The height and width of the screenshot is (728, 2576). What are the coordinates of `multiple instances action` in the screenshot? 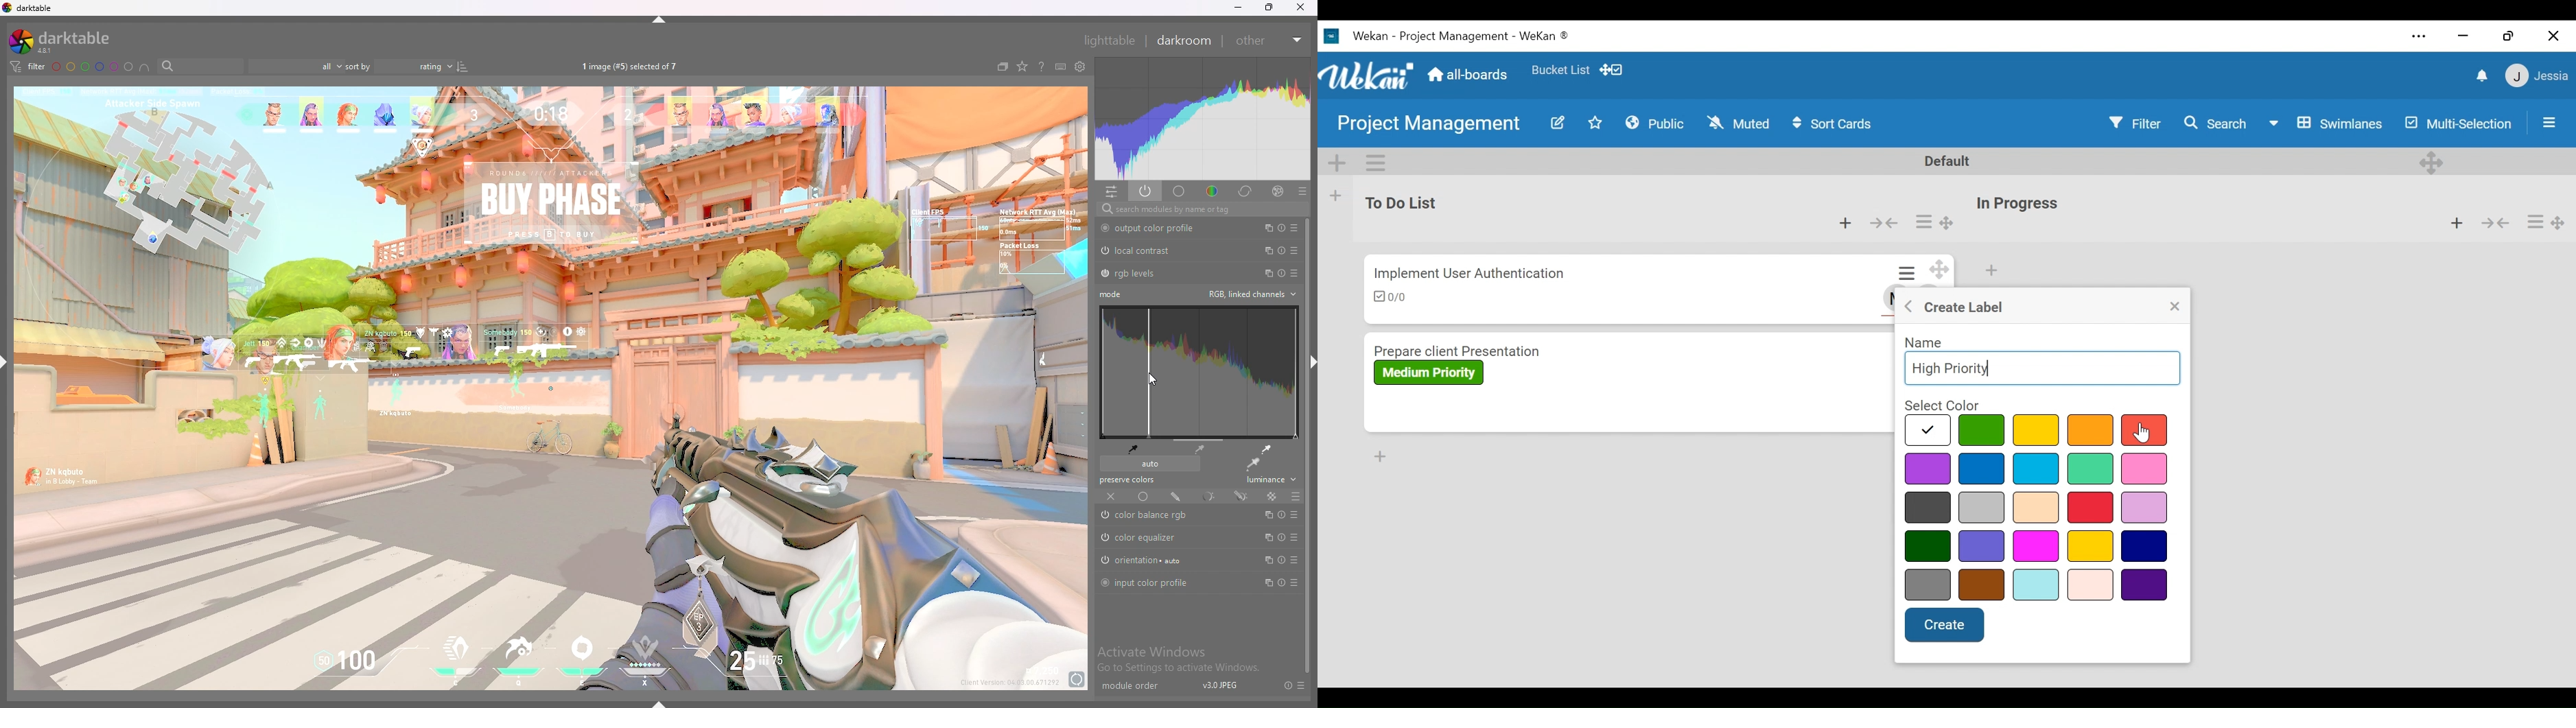 It's located at (1265, 228).